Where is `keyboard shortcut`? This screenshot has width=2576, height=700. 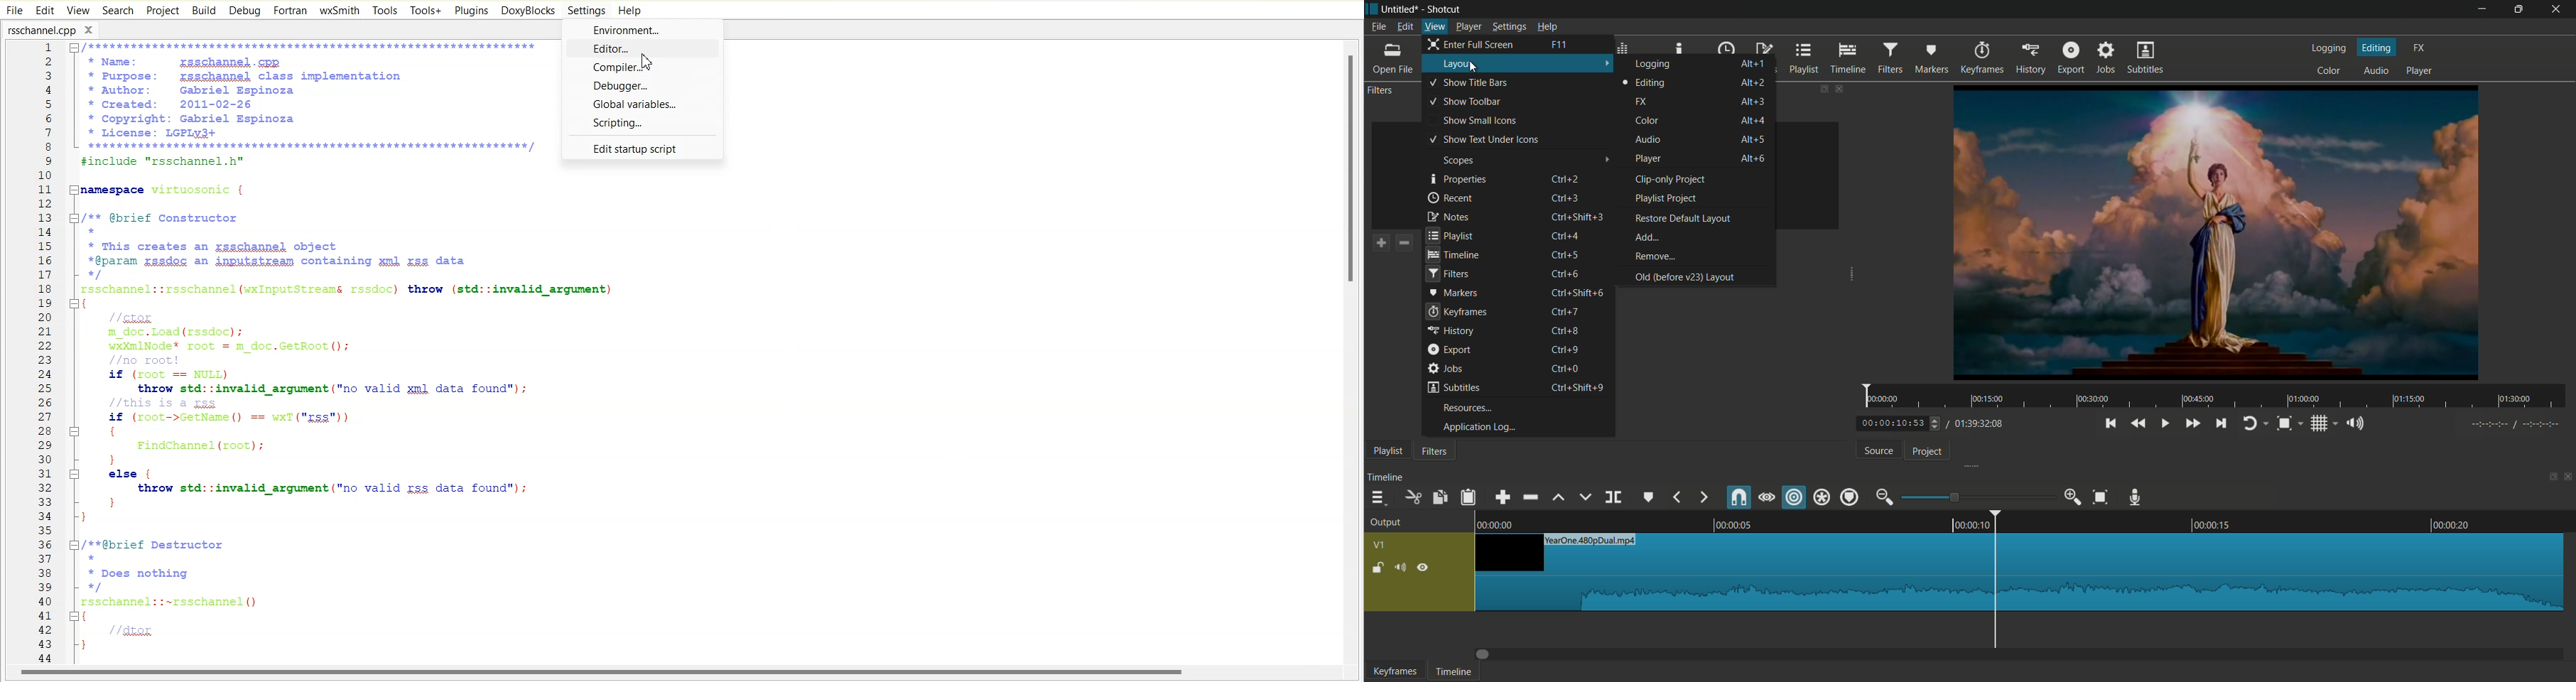
keyboard shortcut is located at coordinates (1569, 235).